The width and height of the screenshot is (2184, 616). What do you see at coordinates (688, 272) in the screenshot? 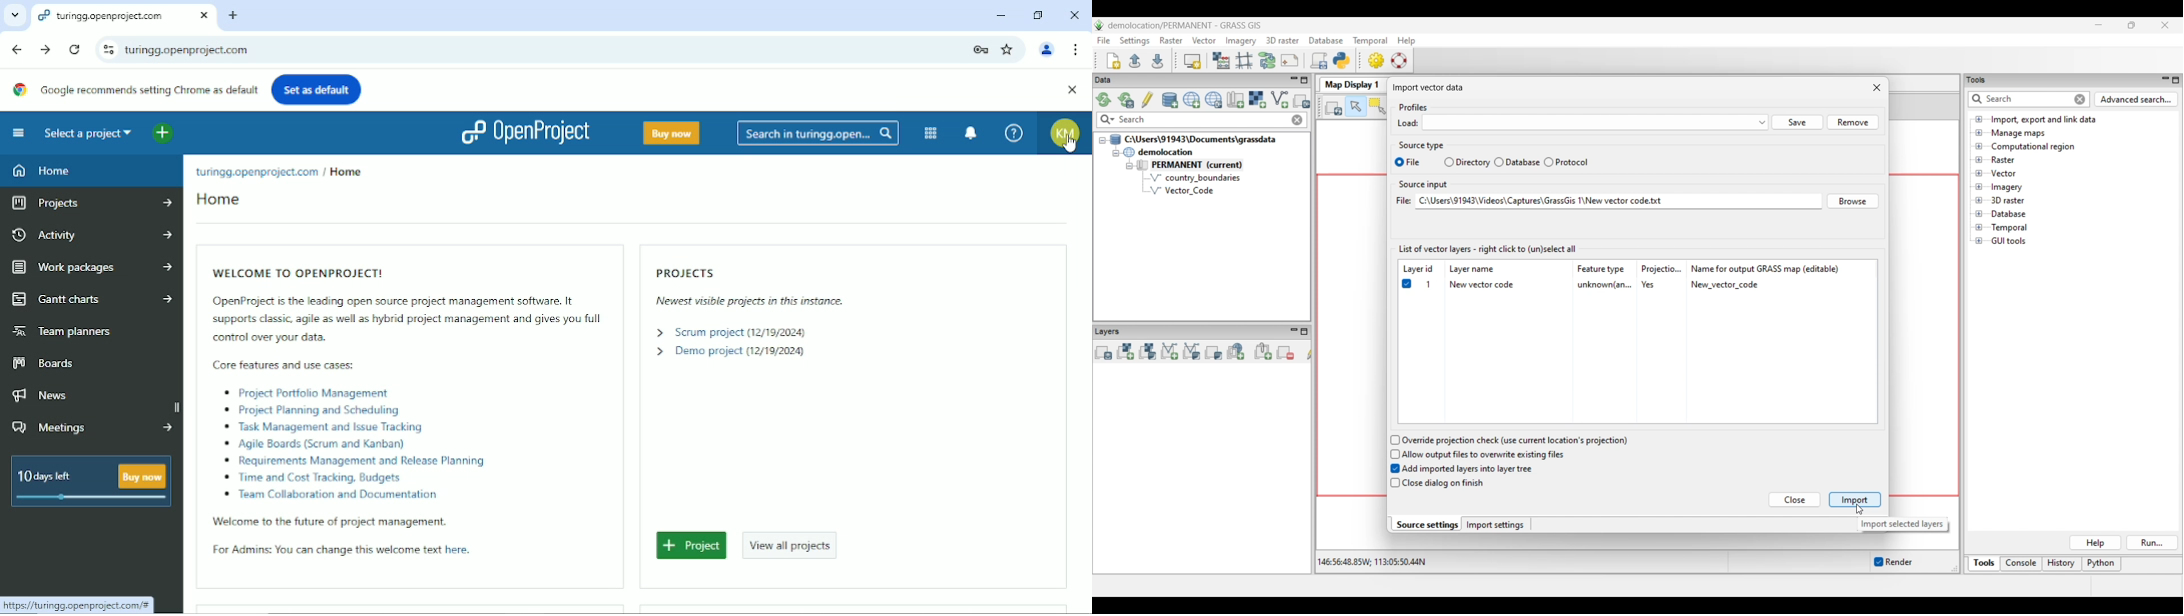
I see `Projects` at bounding box center [688, 272].